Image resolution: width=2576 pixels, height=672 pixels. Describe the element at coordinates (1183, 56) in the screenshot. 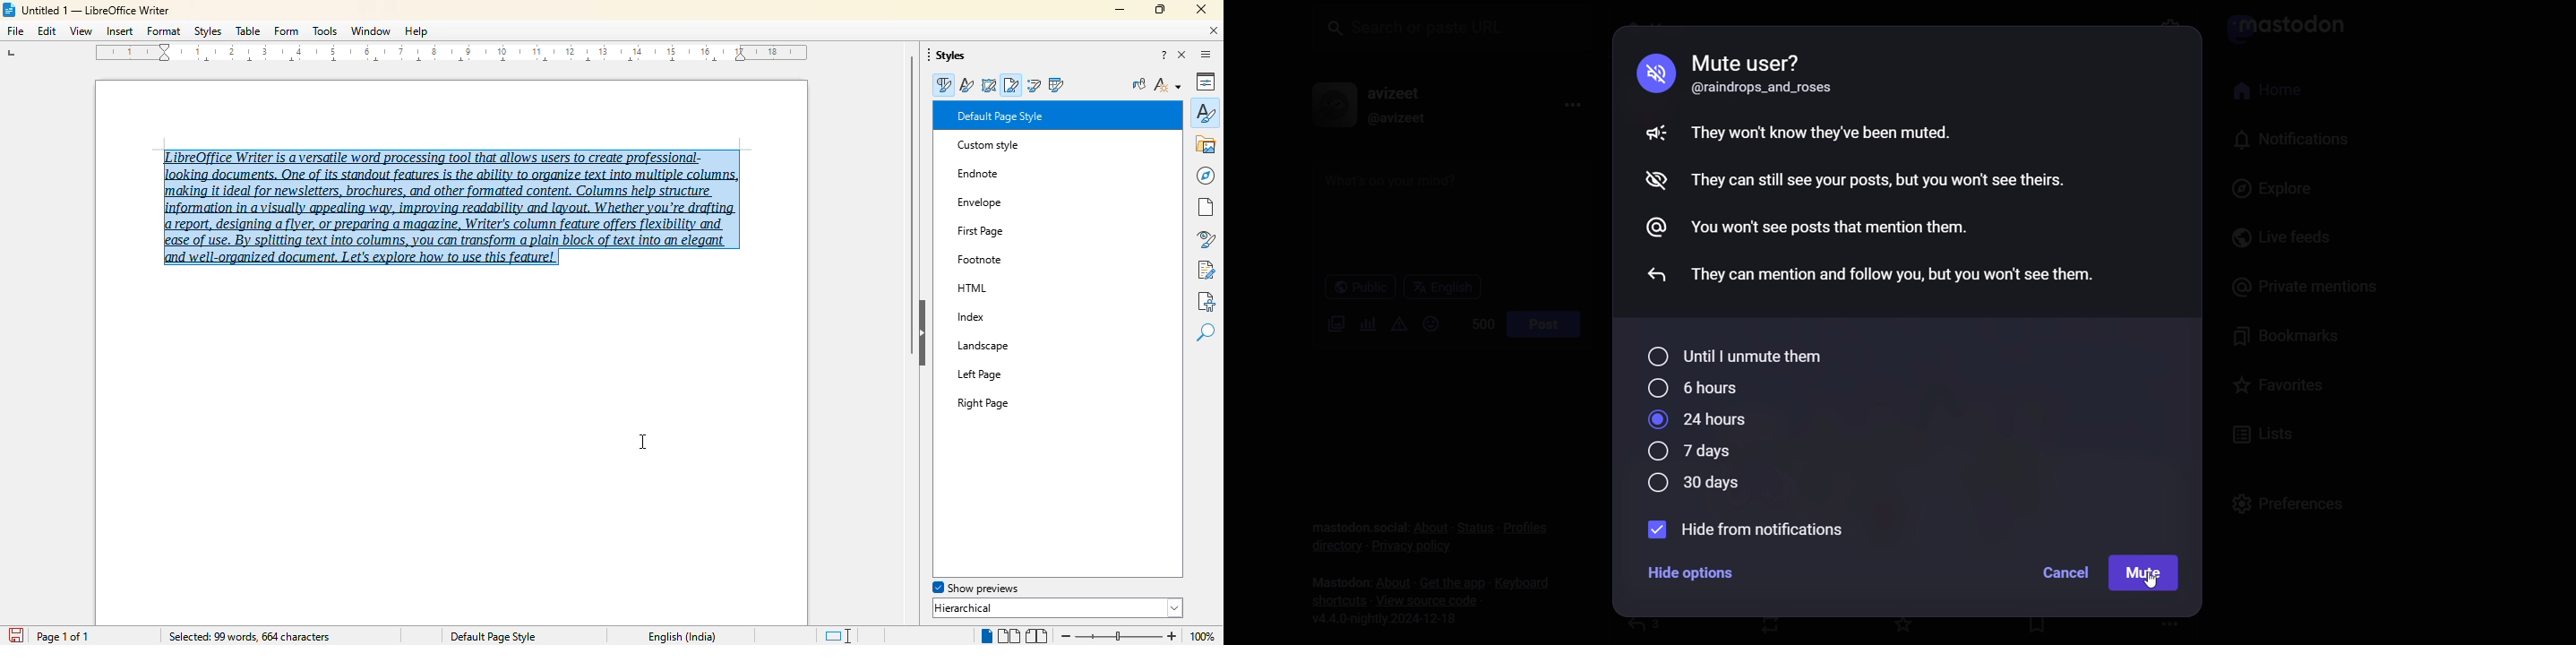

I see `close sidebar deck` at that location.